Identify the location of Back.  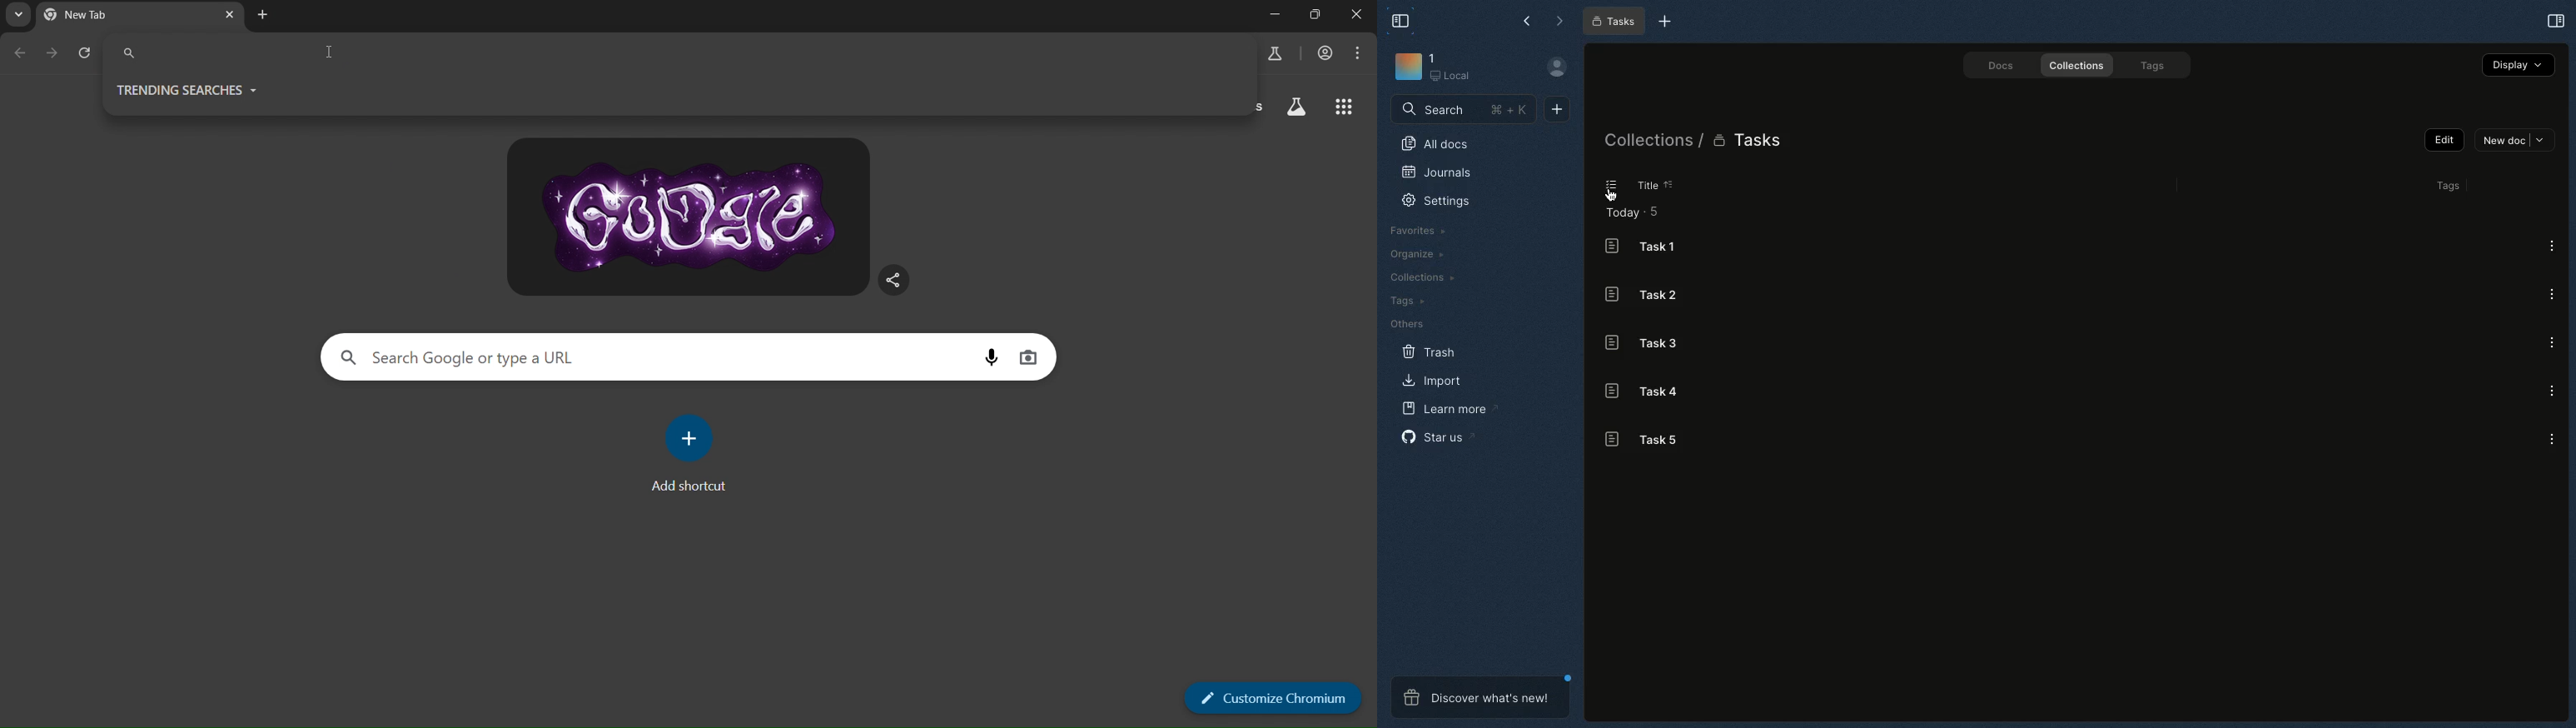
(1530, 20).